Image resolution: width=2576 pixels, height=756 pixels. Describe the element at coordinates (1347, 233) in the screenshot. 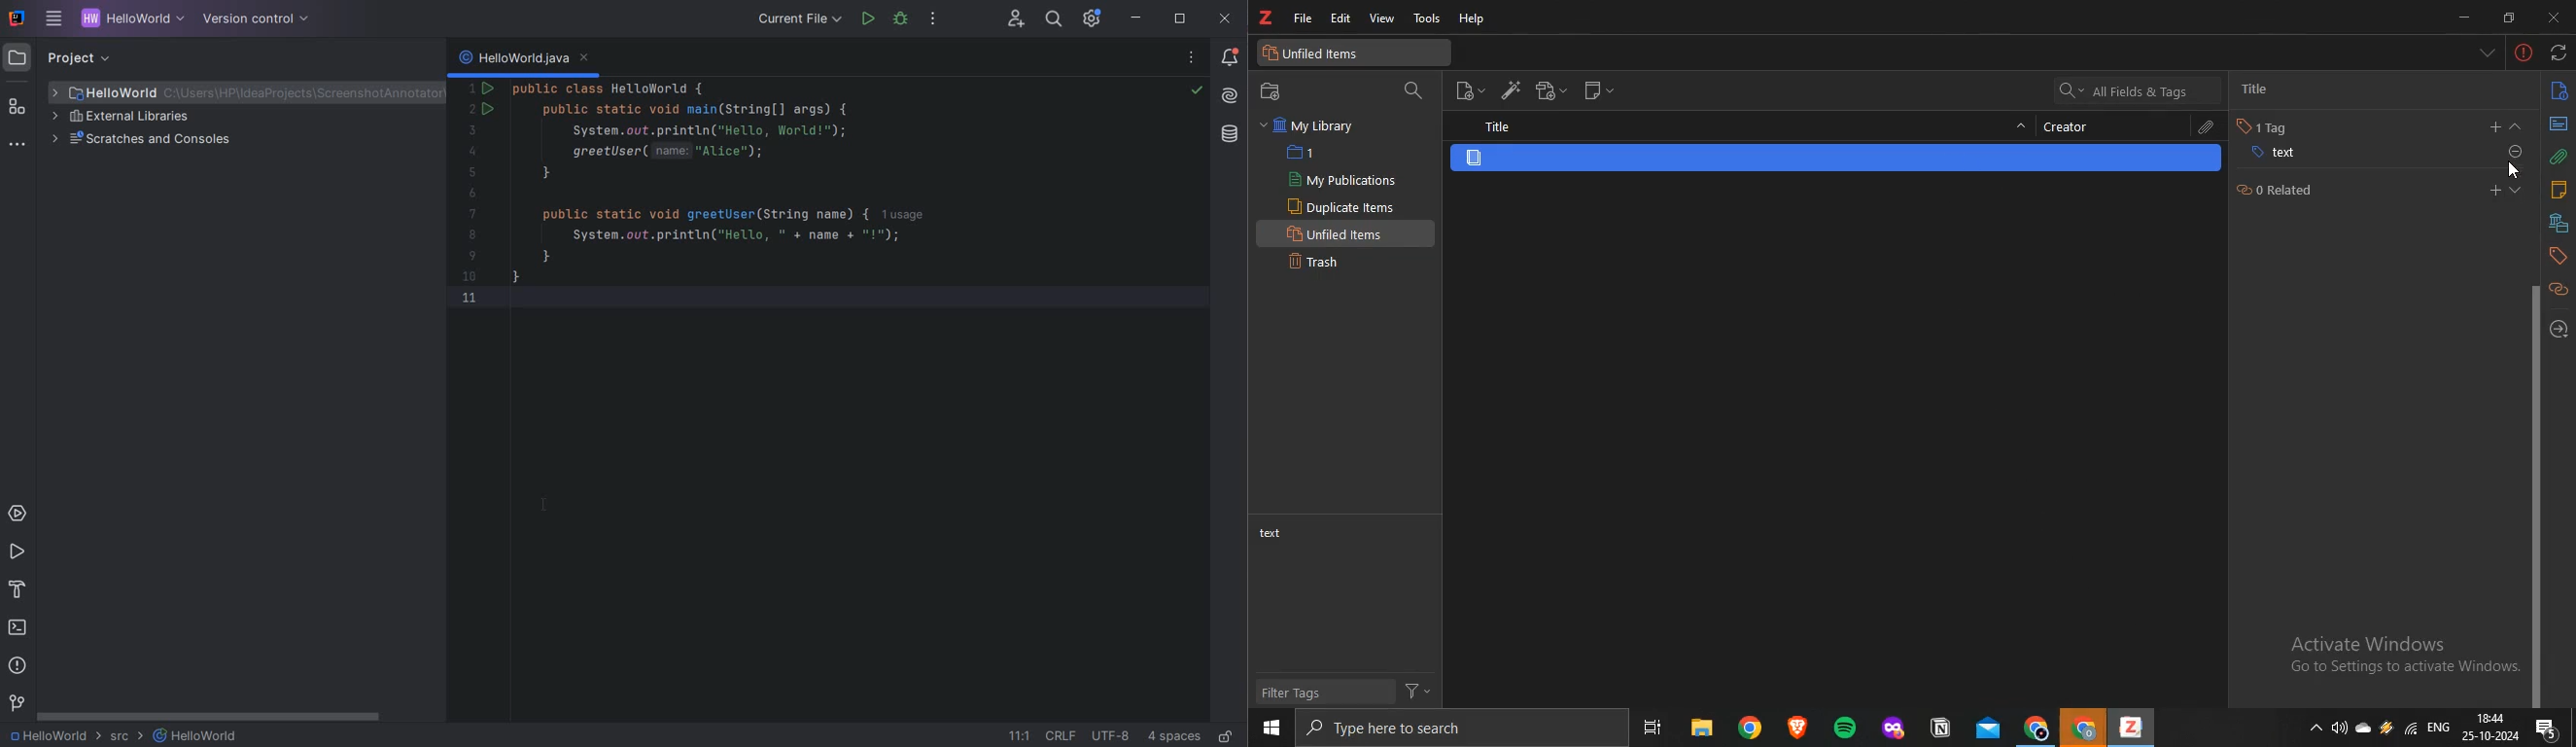

I see `unfiled items` at that location.